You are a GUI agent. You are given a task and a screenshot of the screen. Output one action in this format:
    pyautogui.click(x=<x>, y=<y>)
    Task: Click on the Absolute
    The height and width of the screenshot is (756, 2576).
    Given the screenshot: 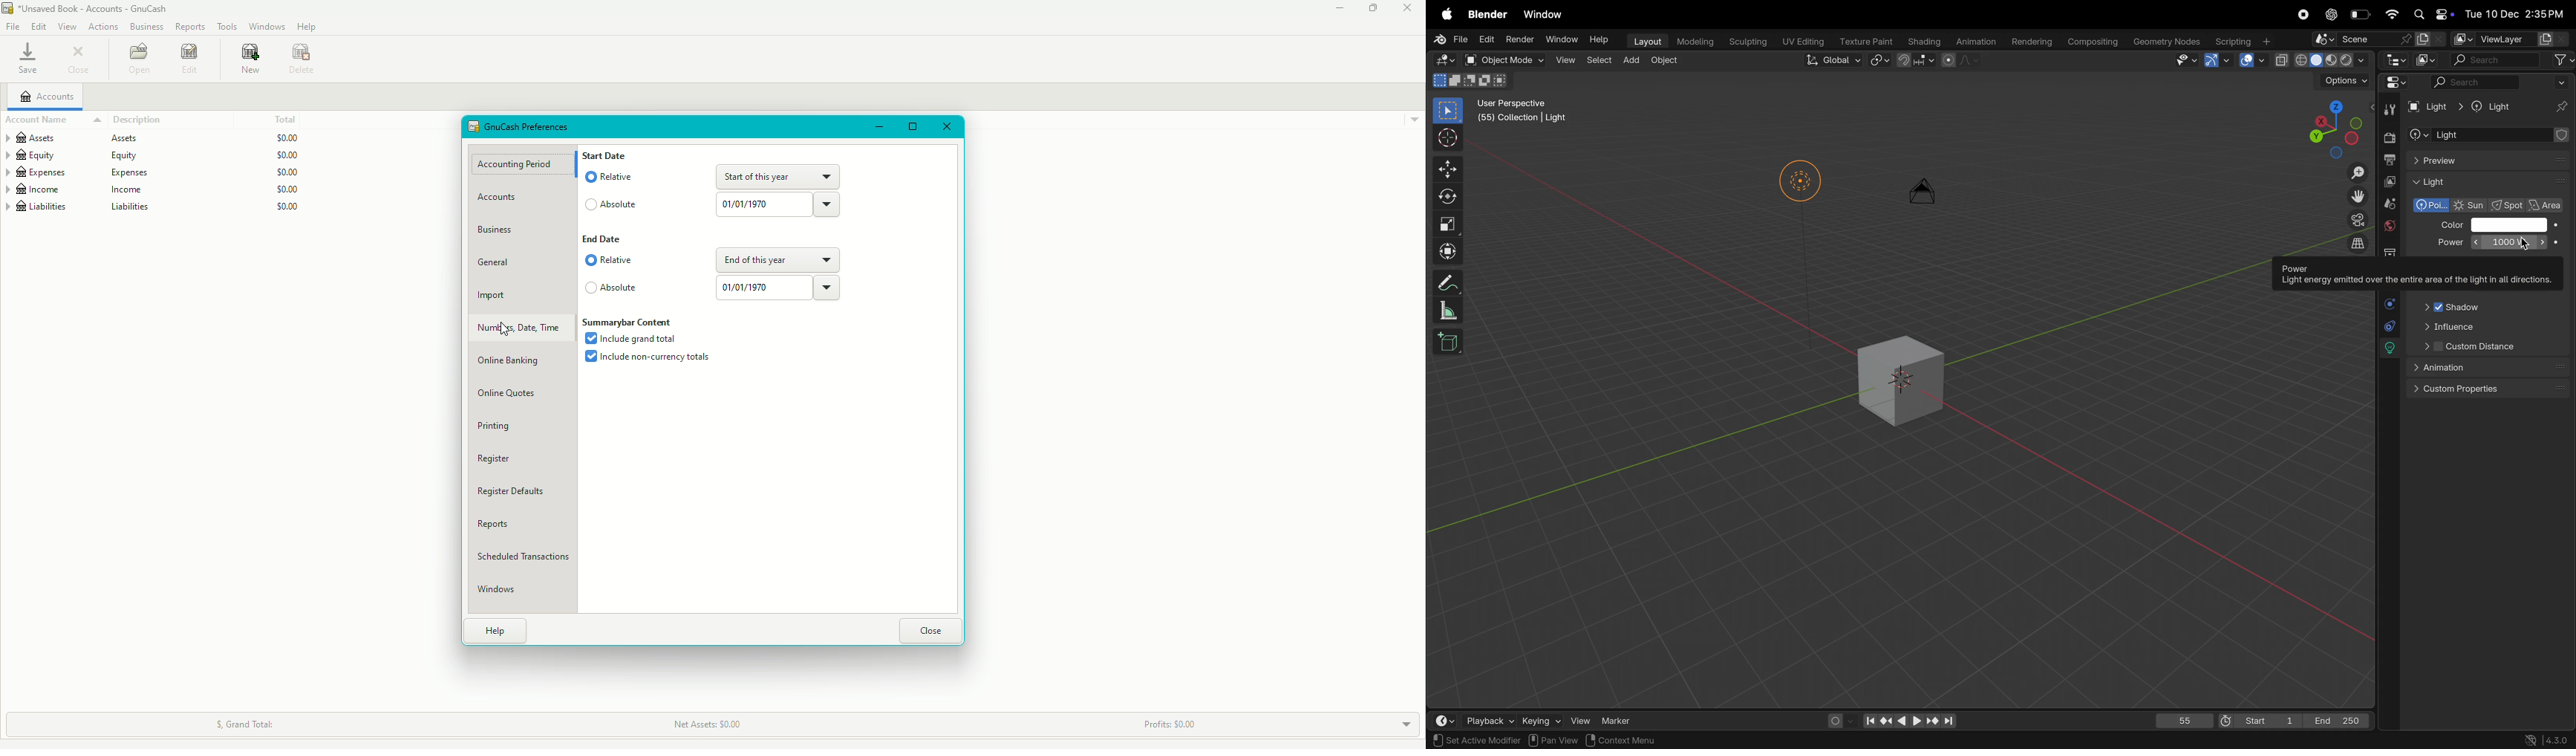 What is the action you would take?
    pyautogui.click(x=613, y=204)
    